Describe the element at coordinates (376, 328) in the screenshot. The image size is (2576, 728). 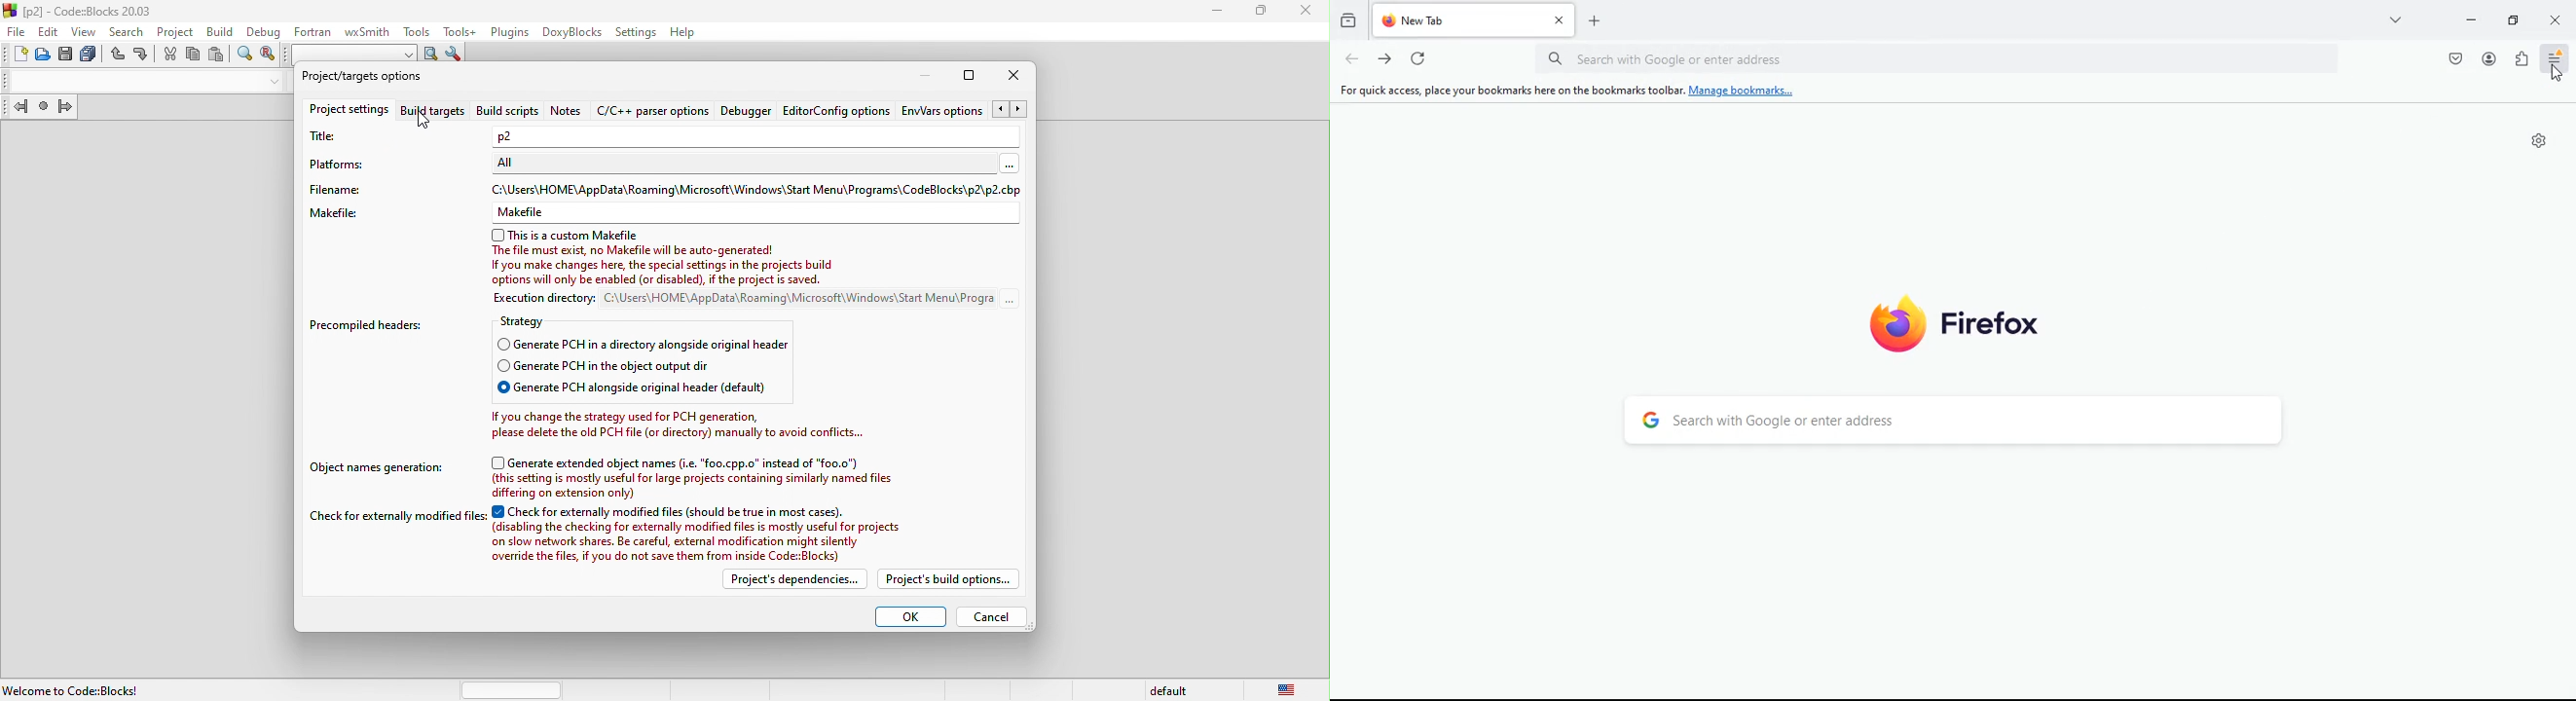
I see `precompiled headers` at that location.